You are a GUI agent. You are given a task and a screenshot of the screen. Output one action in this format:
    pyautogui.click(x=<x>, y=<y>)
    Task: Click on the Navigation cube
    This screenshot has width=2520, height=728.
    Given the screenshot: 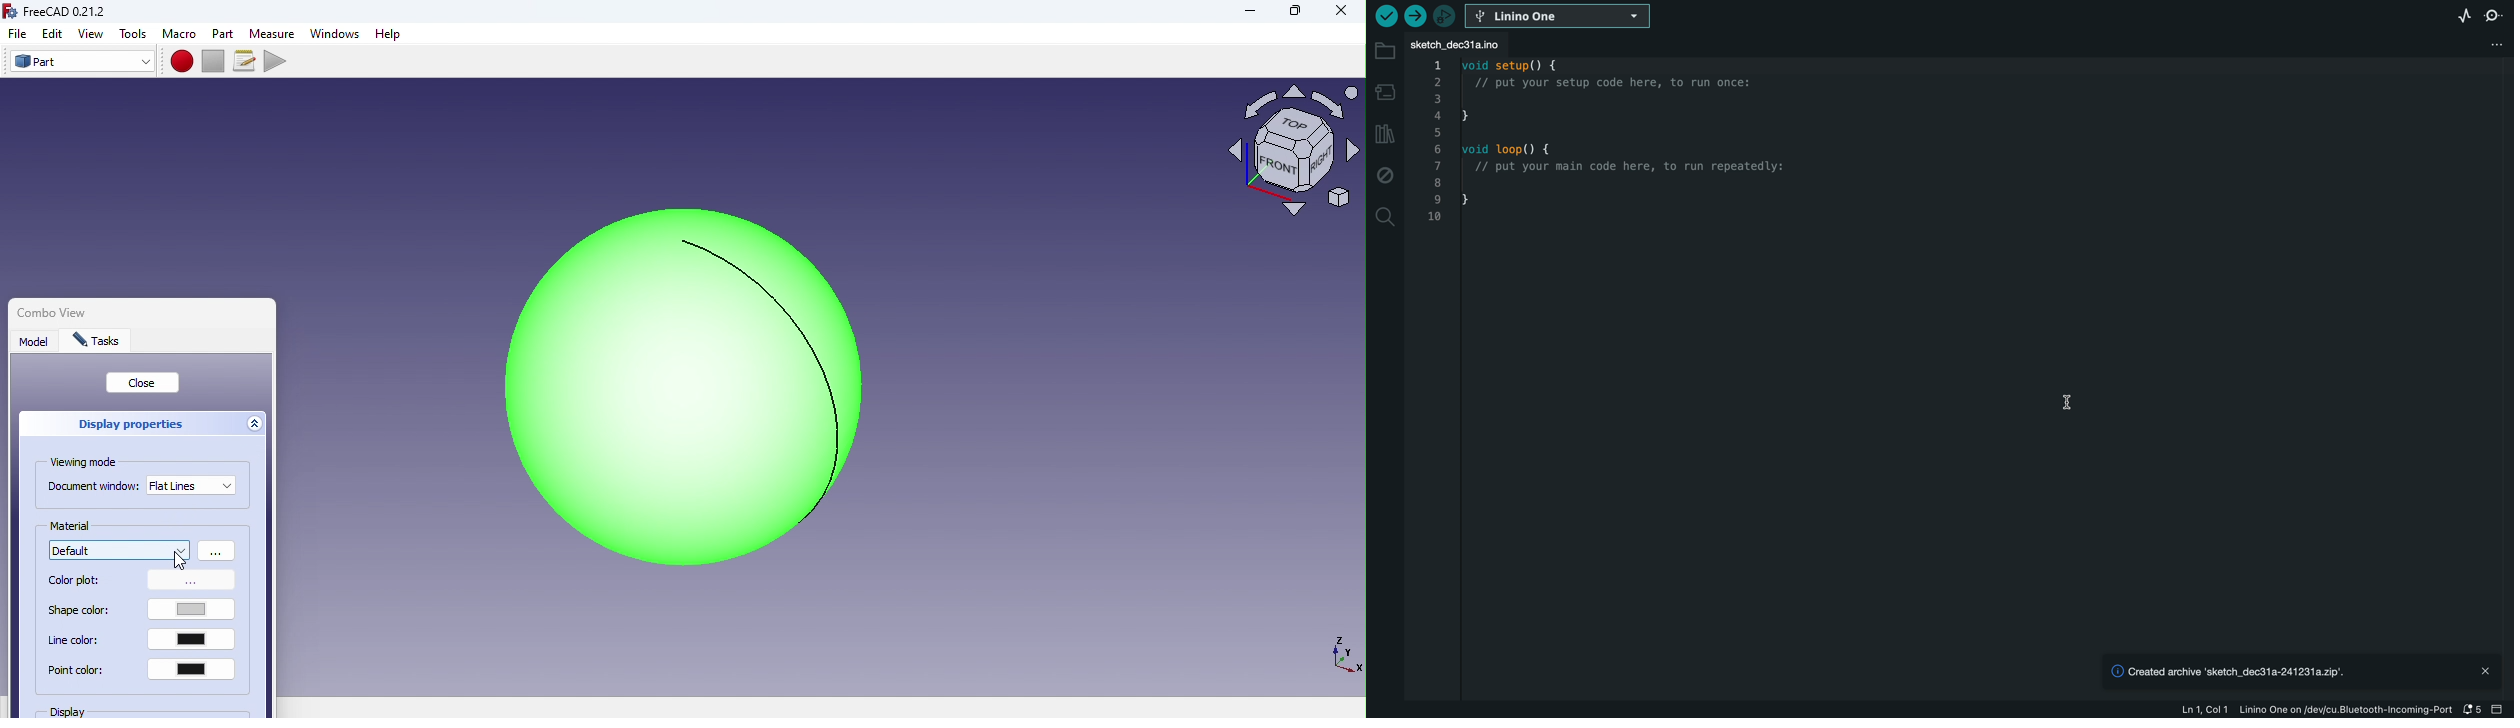 What is the action you would take?
    pyautogui.click(x=1293, y=158)
    